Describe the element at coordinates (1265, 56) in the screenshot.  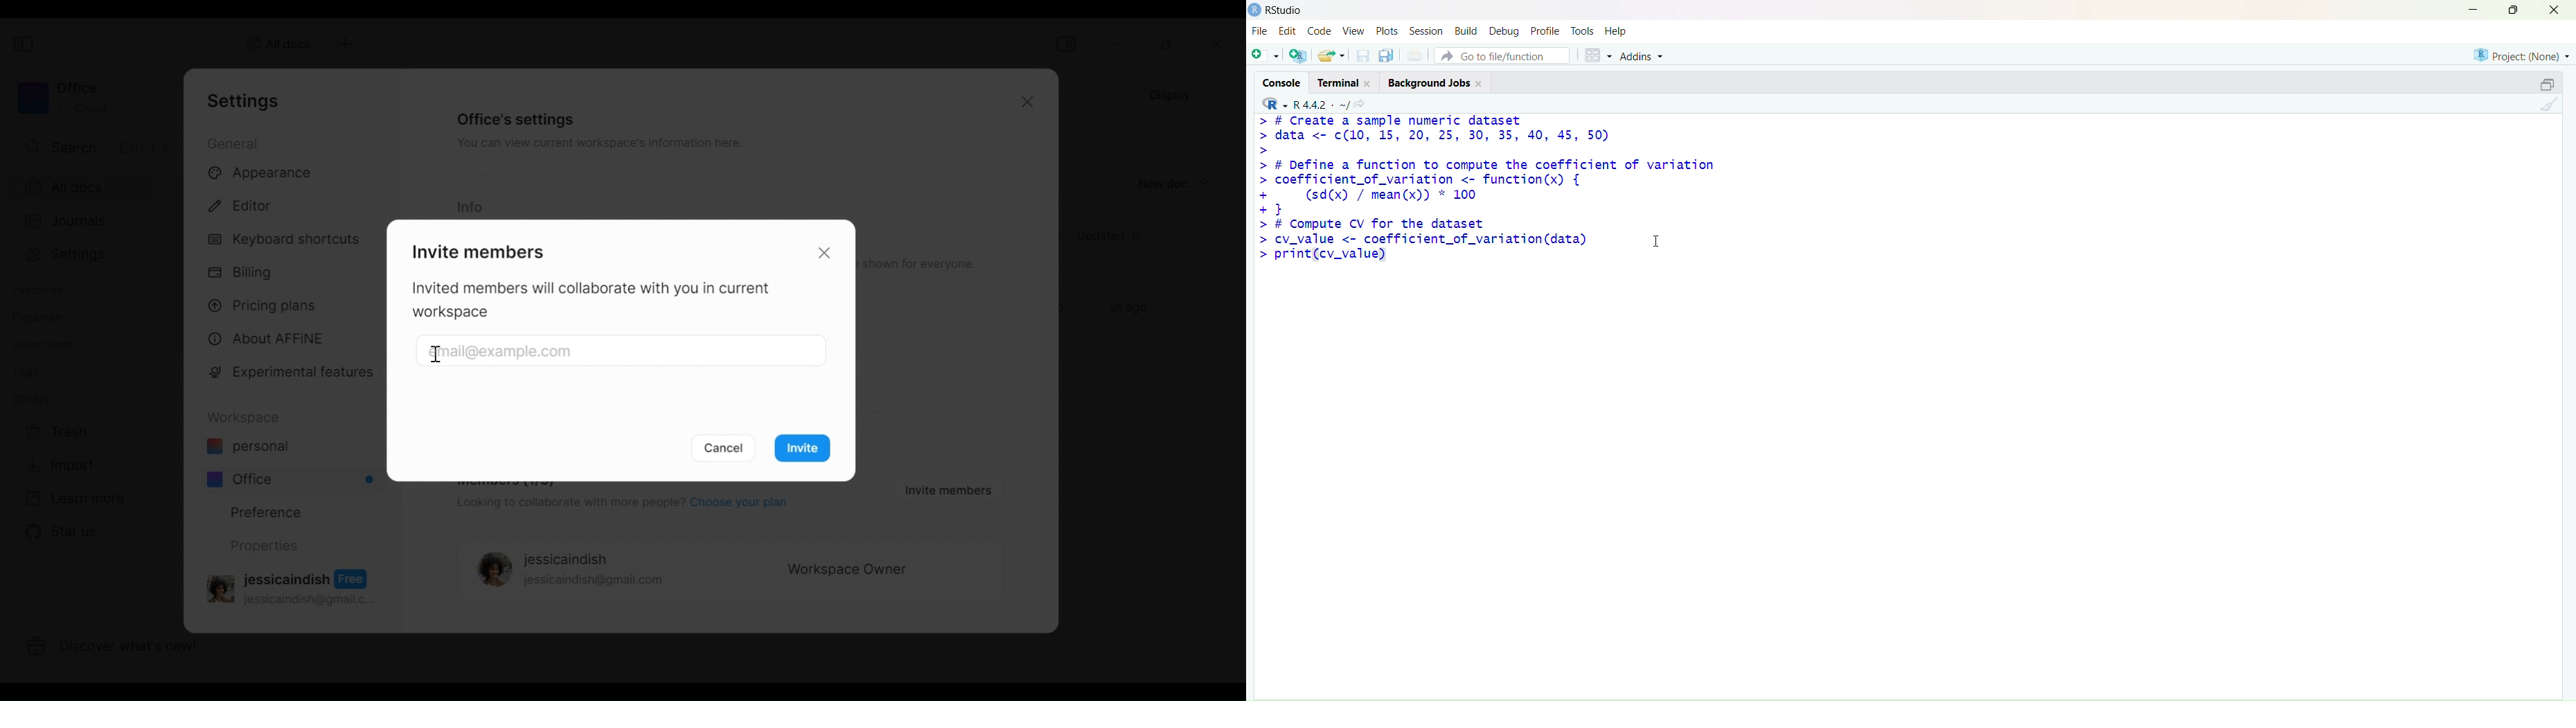
I see `add file as` at that location.